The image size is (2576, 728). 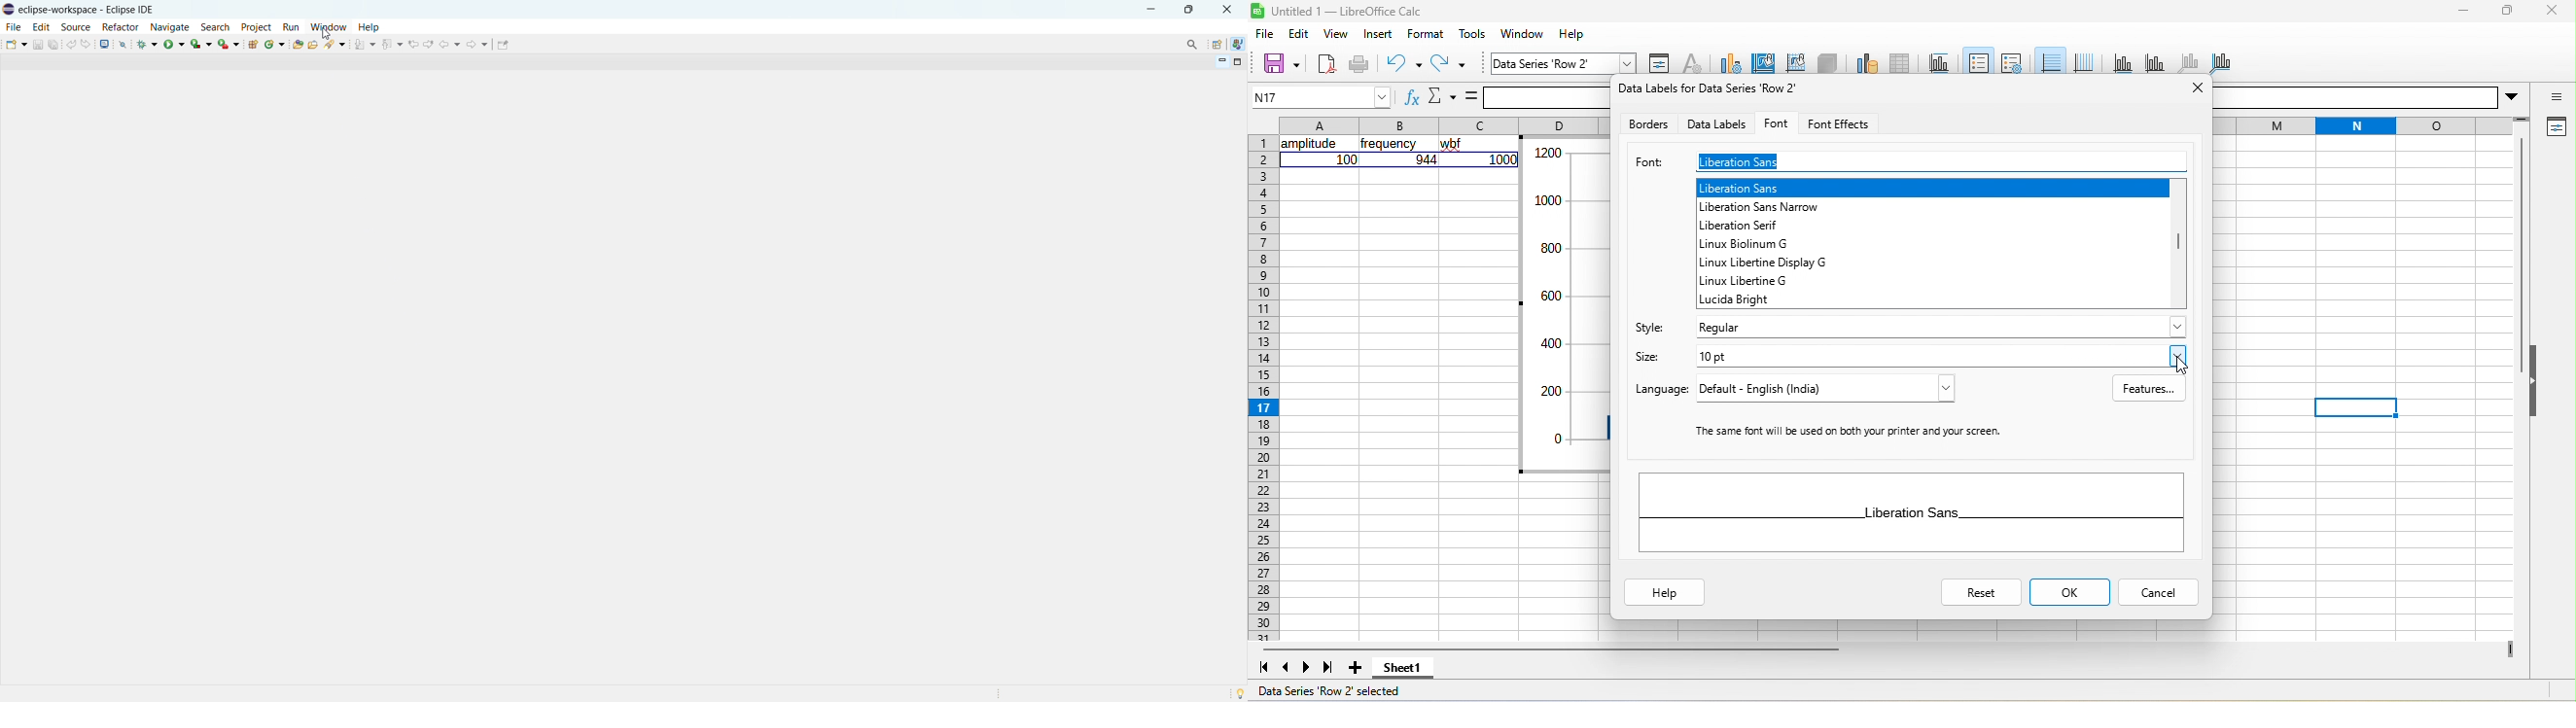 What do you see at coordinates (1642, 357) in the screenshot?
I see `size` at bounding box center [1642, 357].